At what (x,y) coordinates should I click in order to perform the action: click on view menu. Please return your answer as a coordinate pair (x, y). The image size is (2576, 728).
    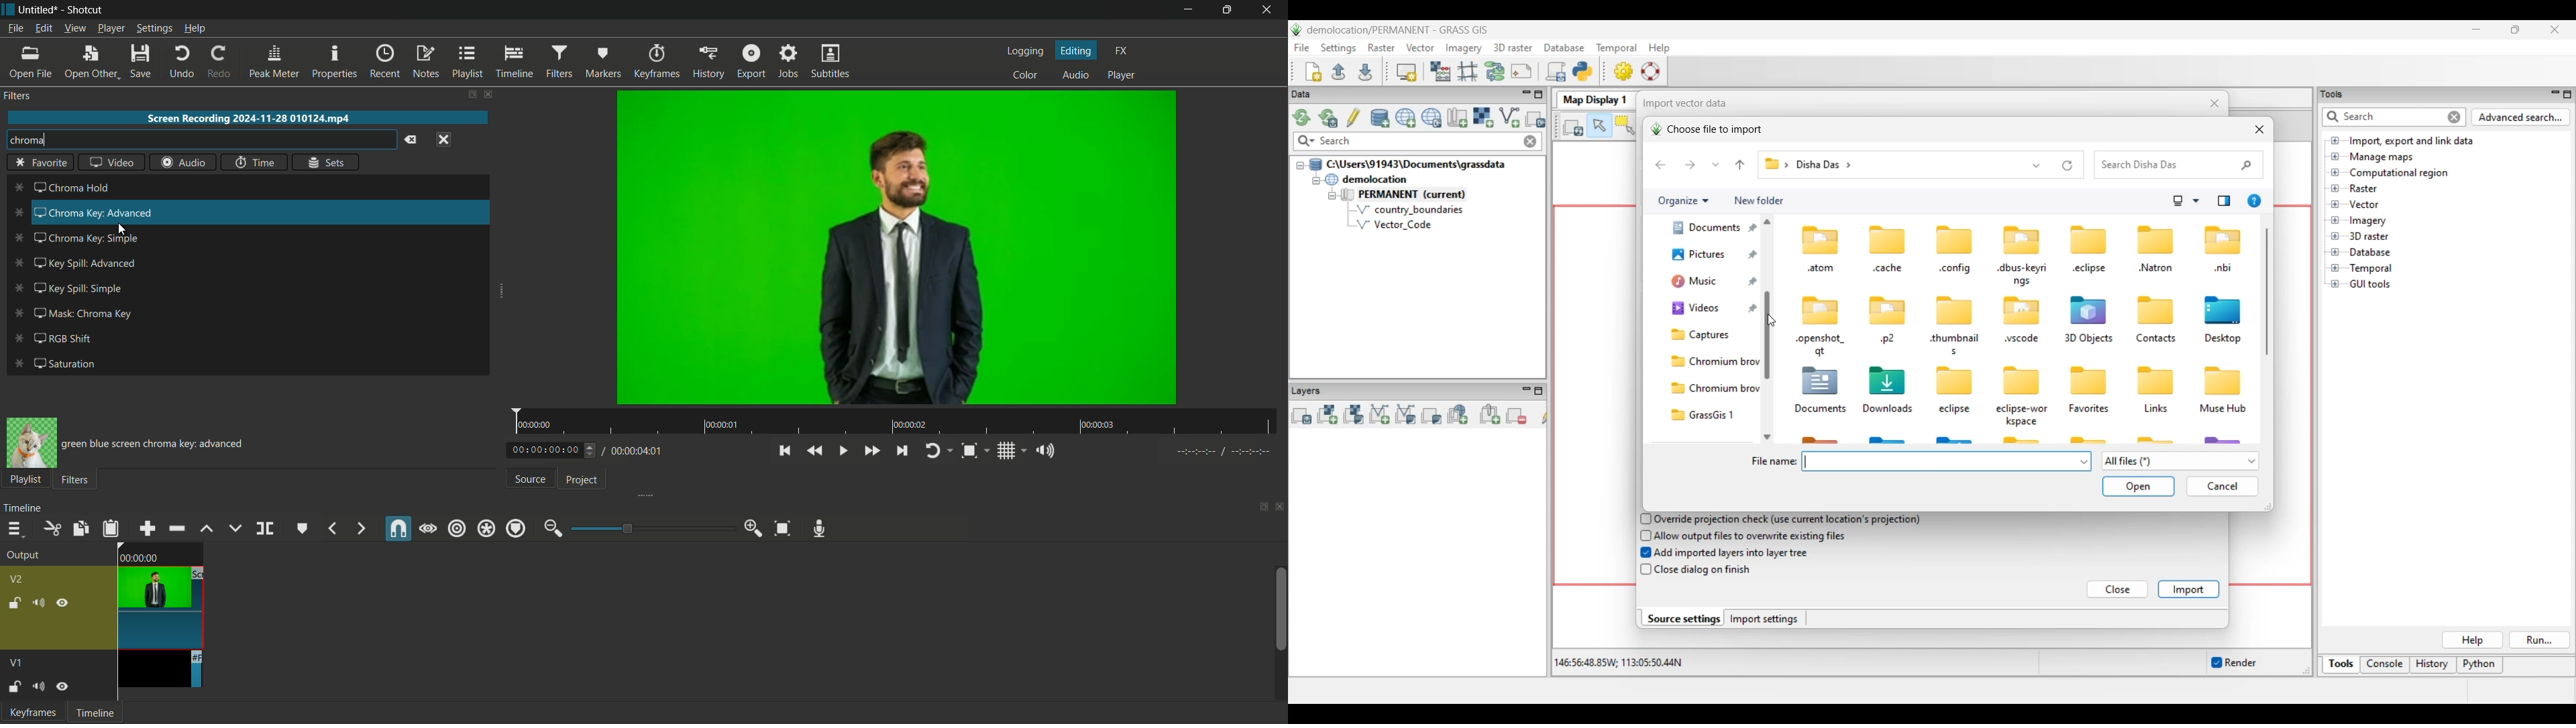
    Looking at the image, I should click on (74, 29).